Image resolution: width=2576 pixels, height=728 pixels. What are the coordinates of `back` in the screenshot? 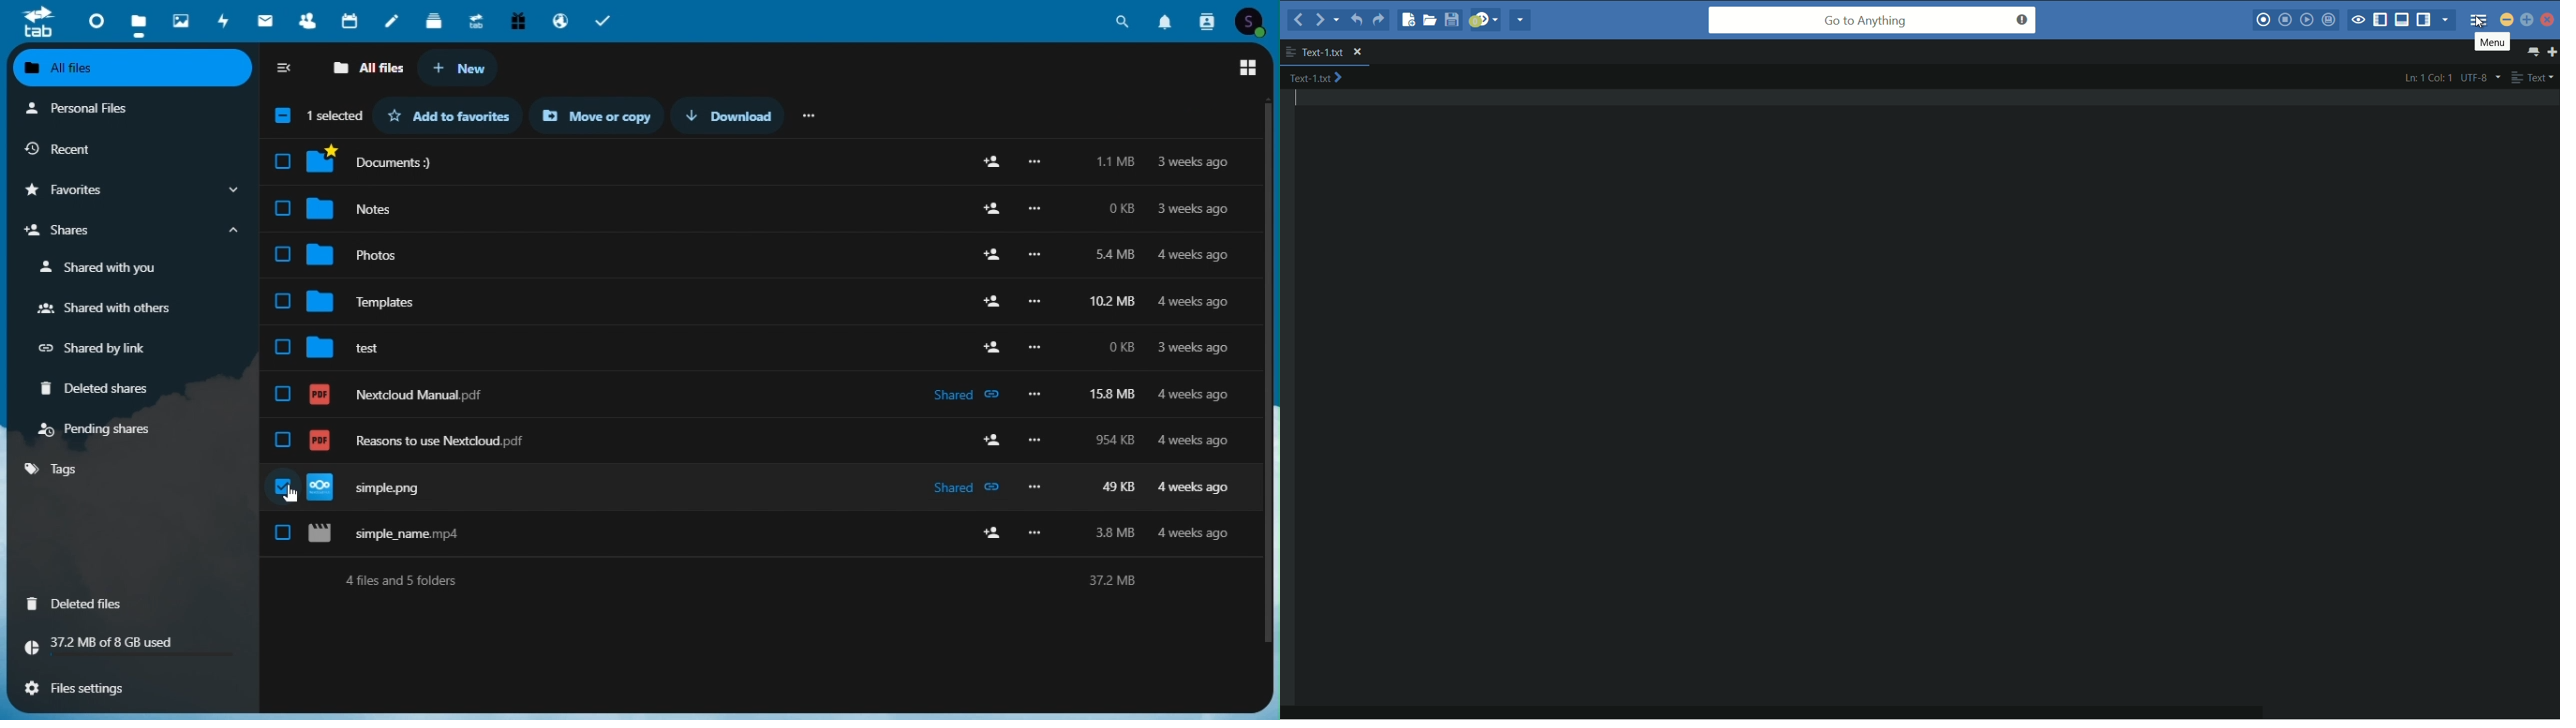 It's located at (1297, 19).